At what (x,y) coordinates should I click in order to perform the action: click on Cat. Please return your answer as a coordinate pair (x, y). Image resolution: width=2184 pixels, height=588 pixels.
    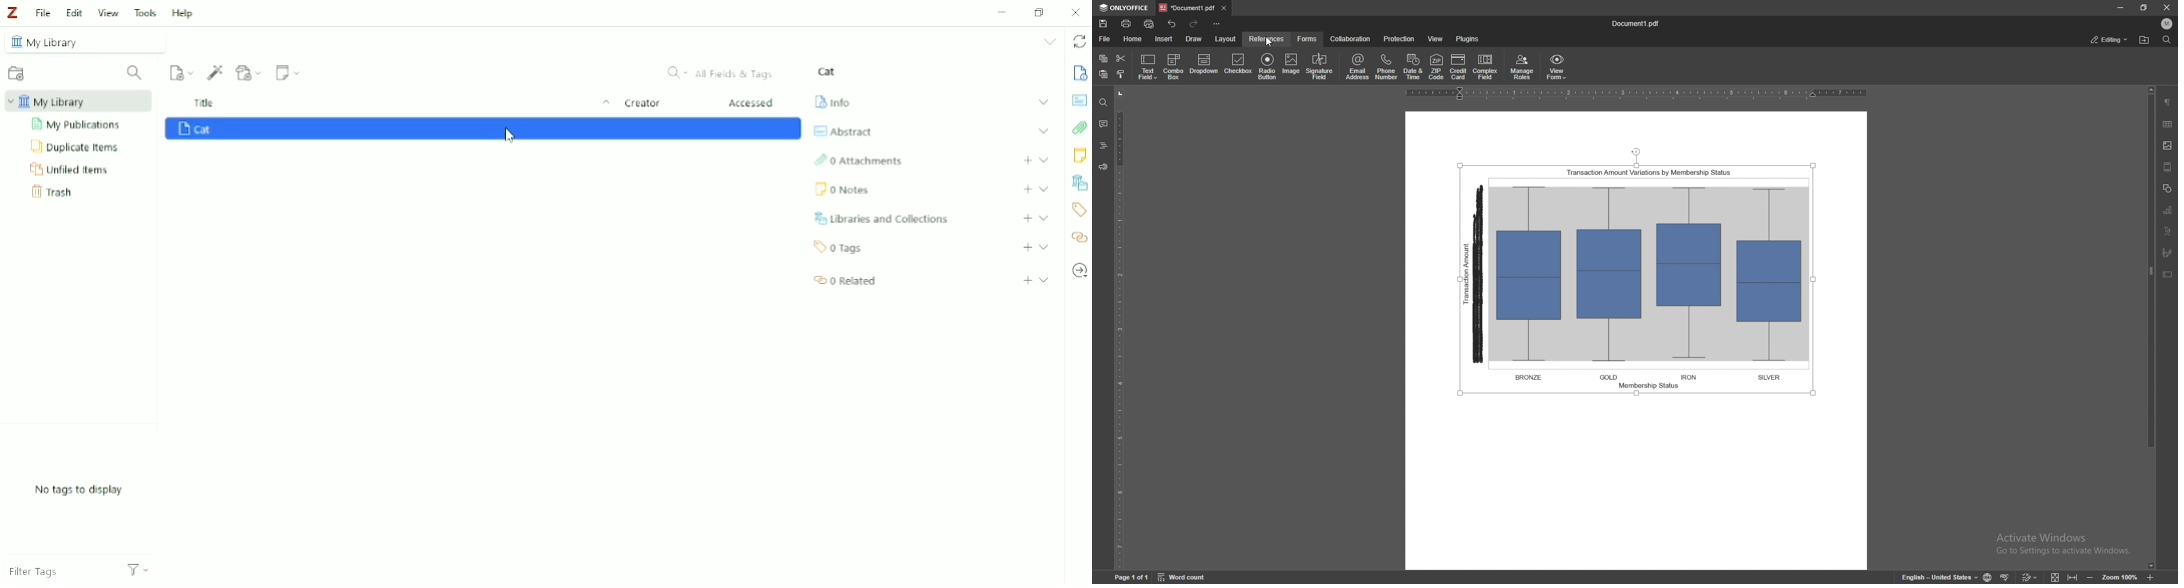
    Looking at the image, I should click on (482, 128).